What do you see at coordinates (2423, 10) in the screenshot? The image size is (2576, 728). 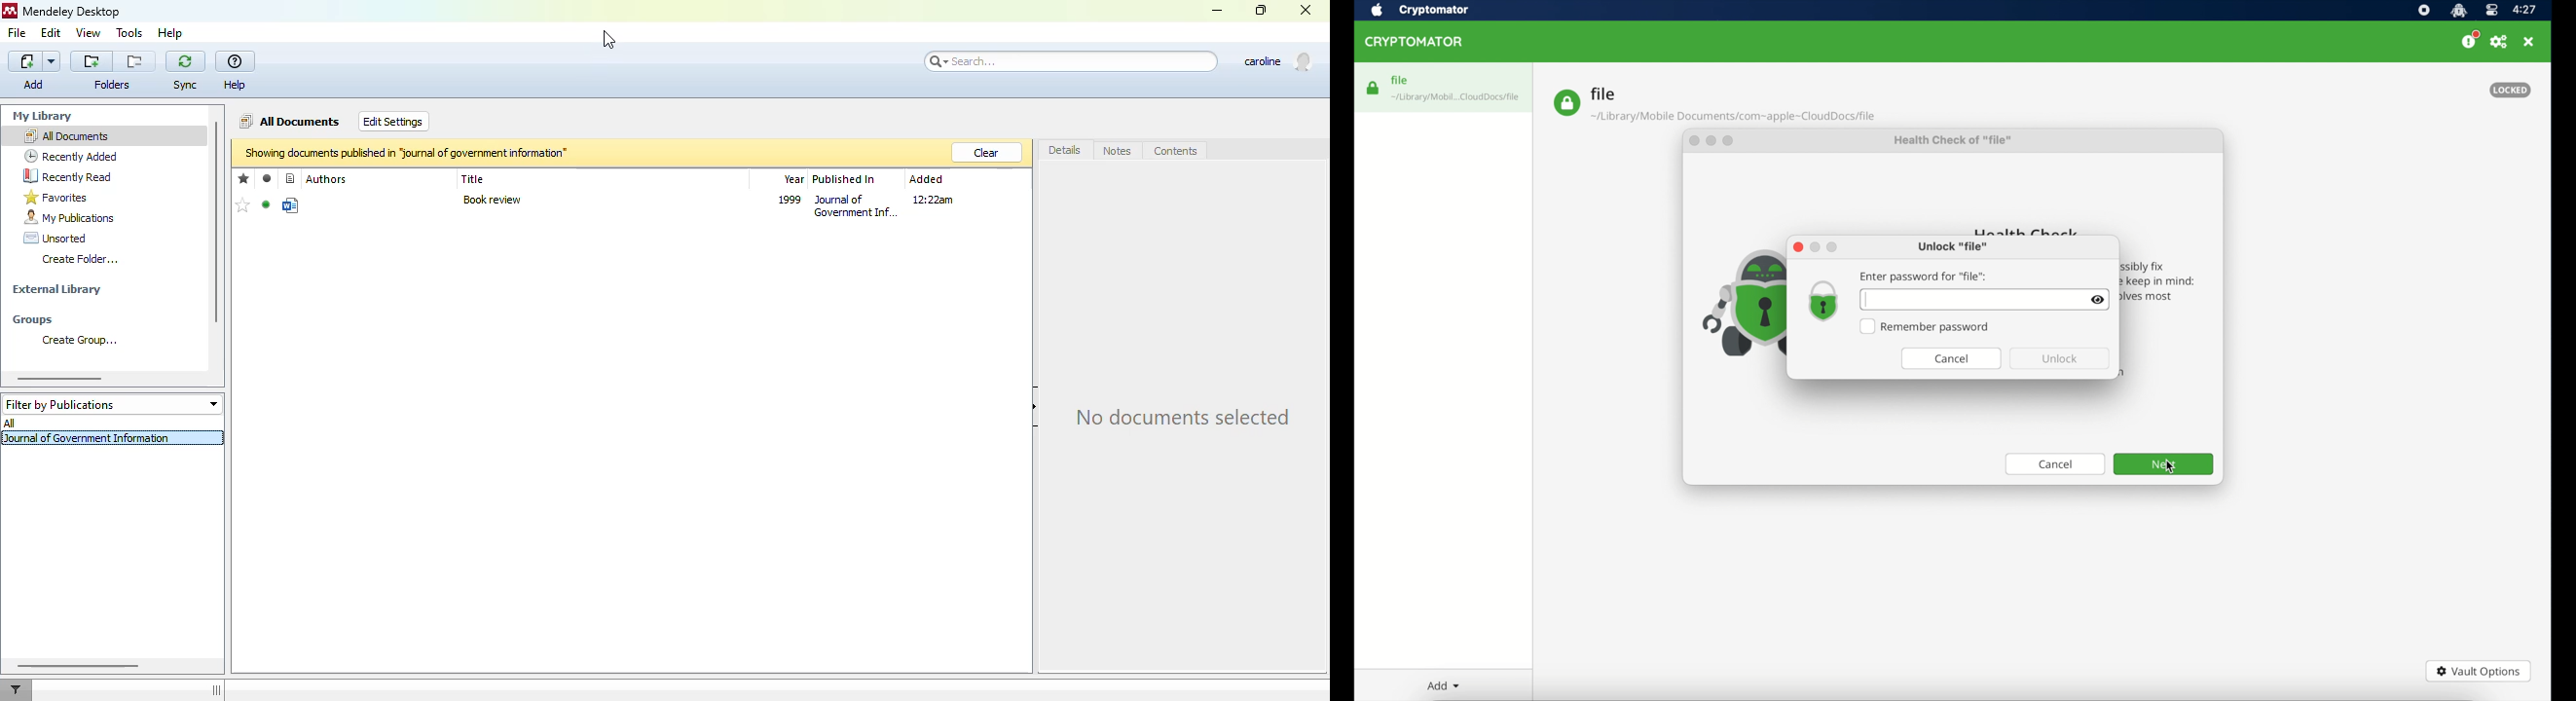 I see `screen recorder icon` at bounding box center [2423, 10].